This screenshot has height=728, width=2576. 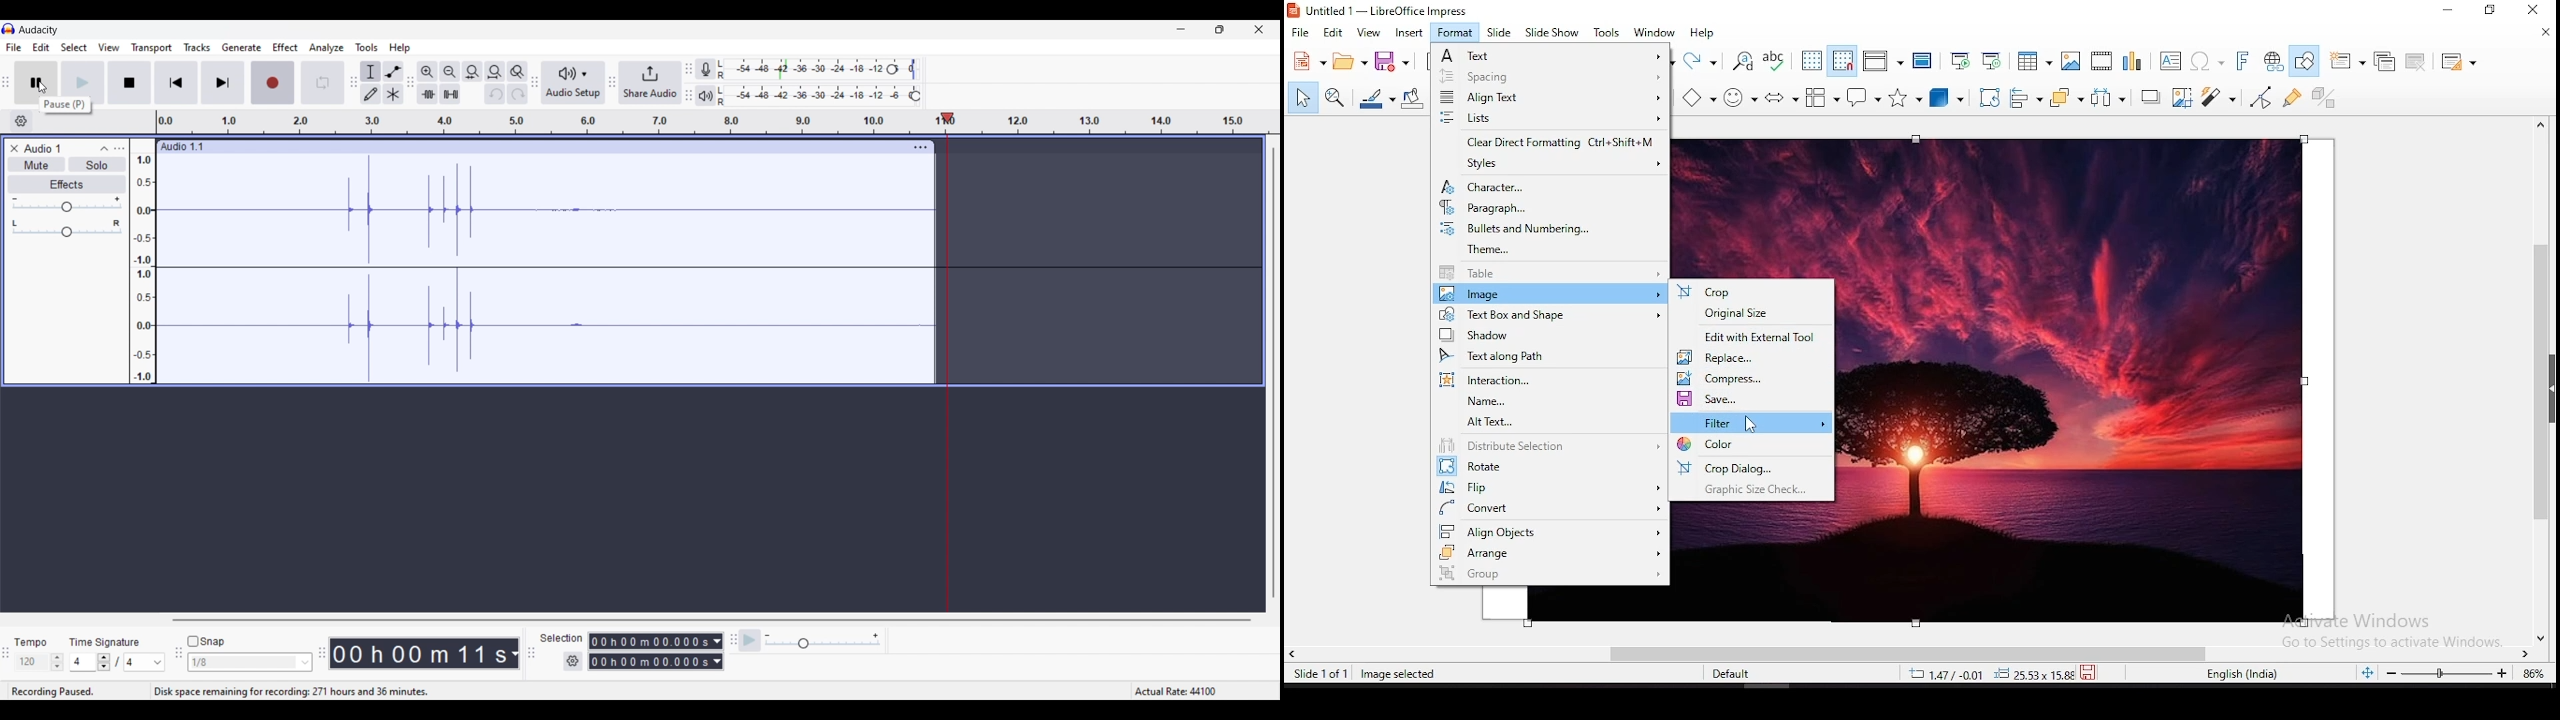 What do you see at coordinates (177, 657) in the screenshot?
I see `toolbar` at bounding box center [177, 657].